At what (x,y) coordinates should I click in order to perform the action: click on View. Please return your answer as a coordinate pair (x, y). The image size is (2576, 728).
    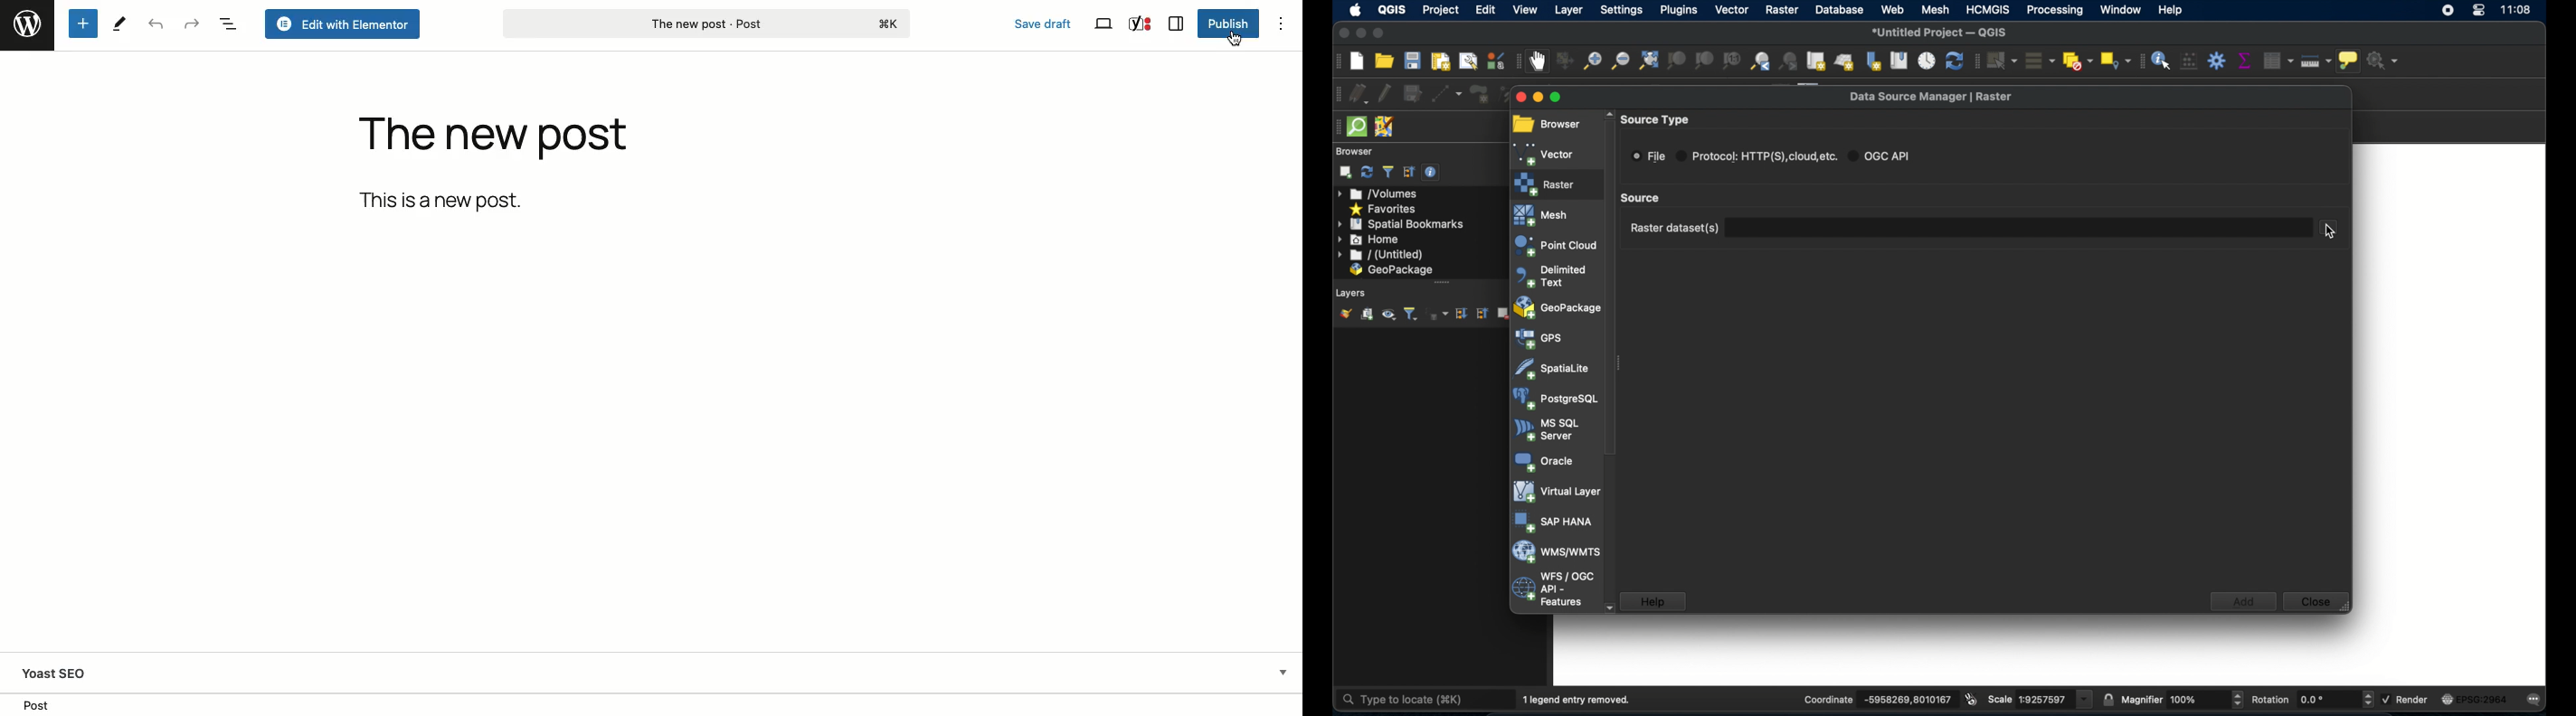
    Looking at the image, I should click on (1103, 26).